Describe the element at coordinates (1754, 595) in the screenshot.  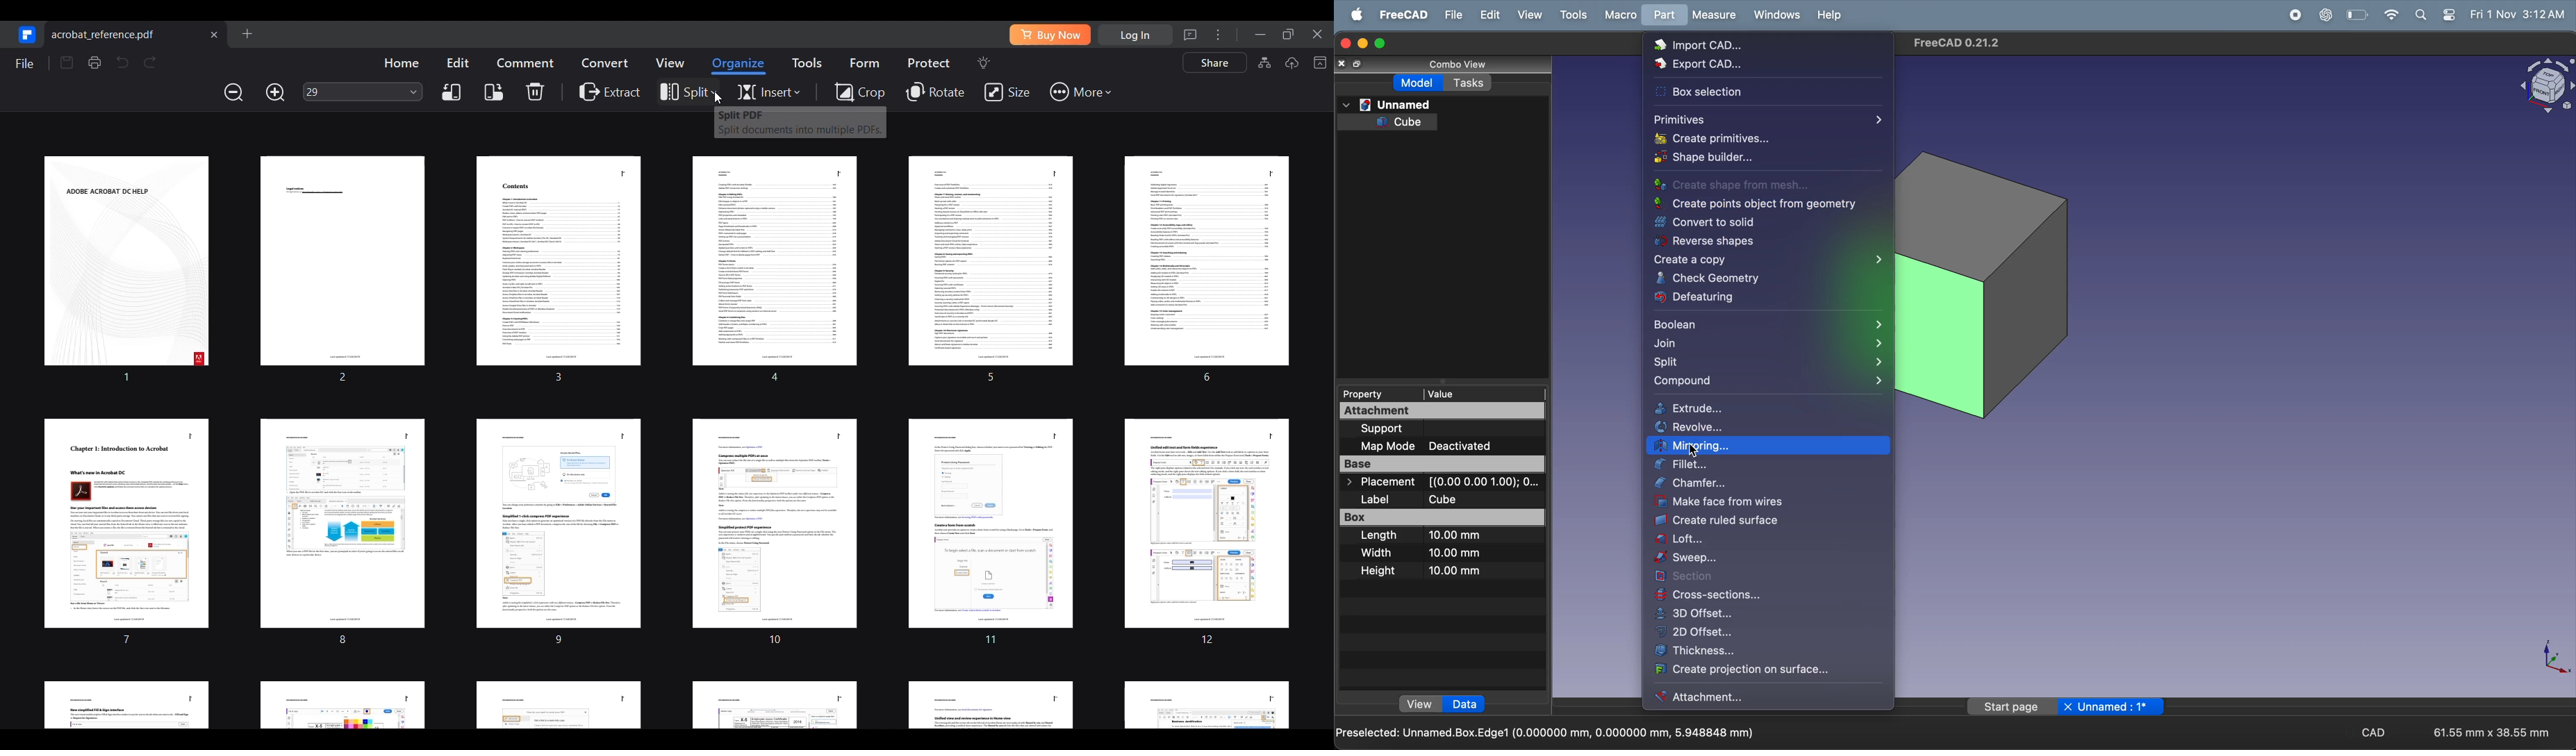
I see `cross section` at that location.